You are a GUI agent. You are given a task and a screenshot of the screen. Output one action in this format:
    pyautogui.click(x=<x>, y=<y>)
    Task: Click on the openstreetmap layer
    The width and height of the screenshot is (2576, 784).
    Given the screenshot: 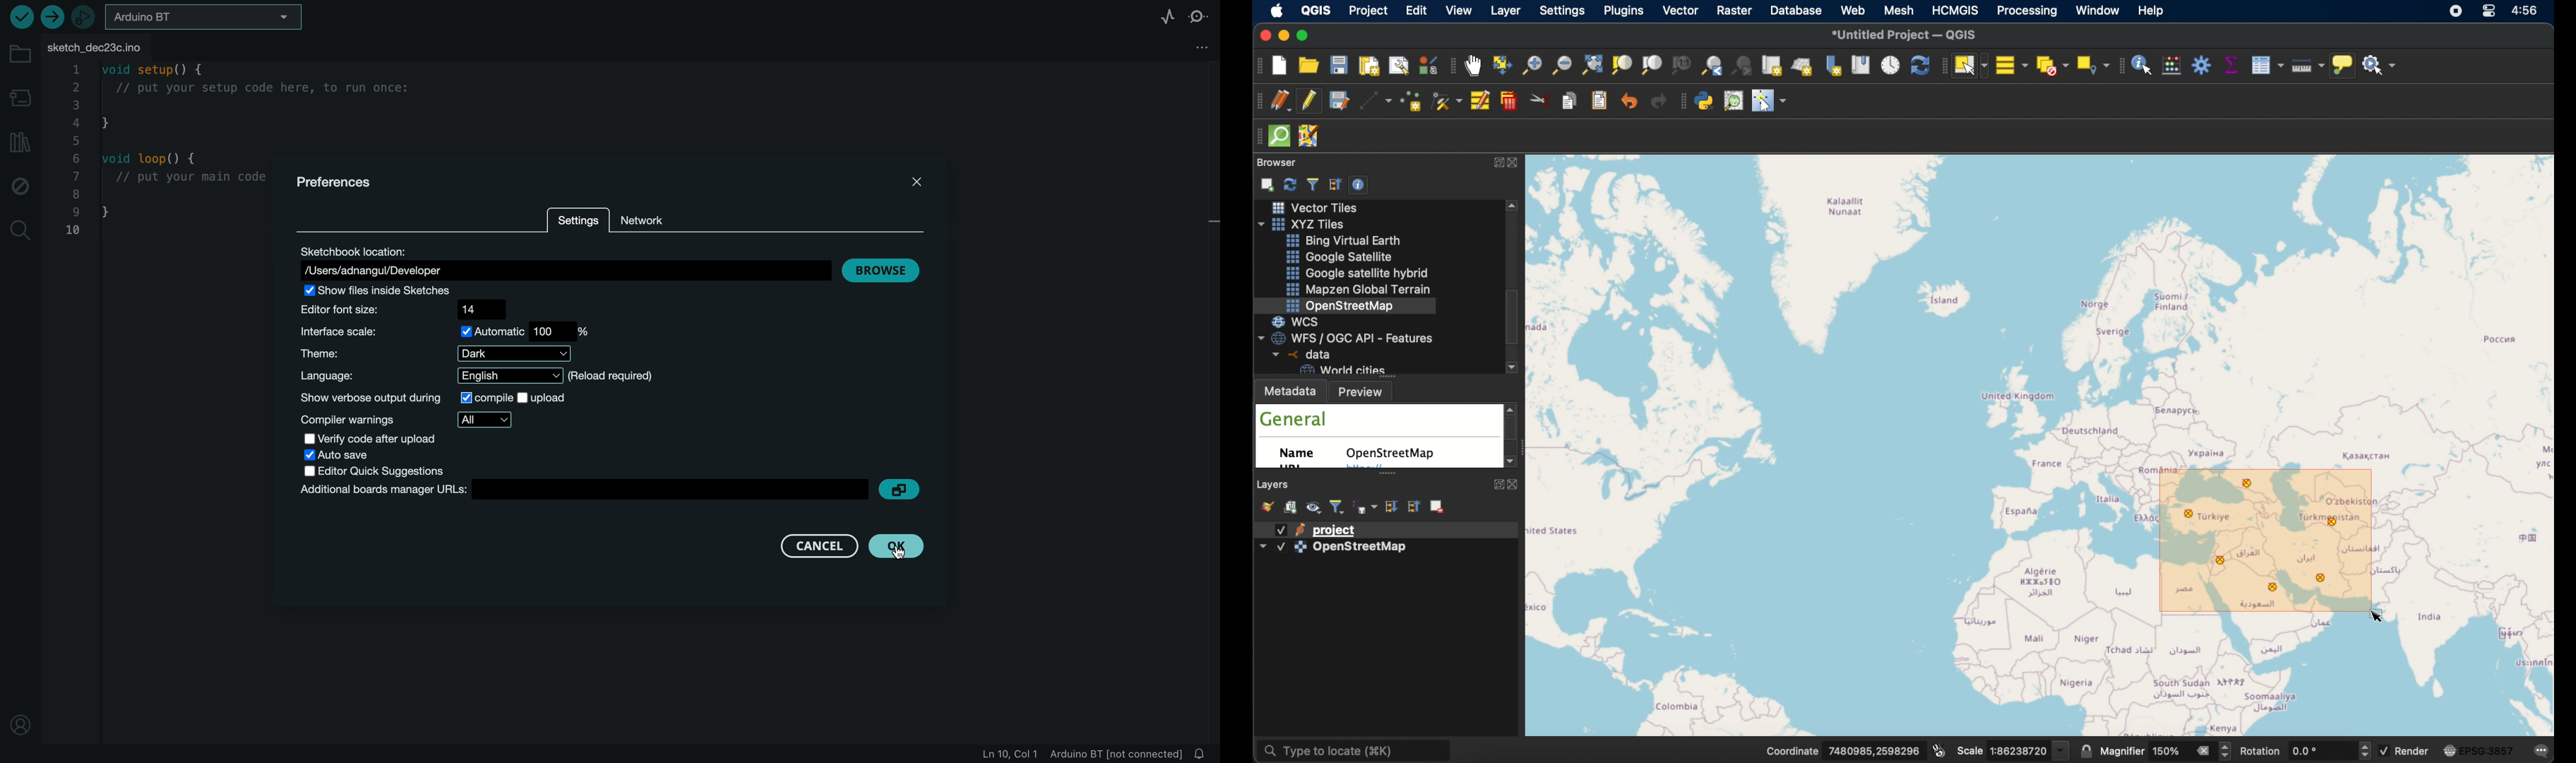 What is the action you would take?
    pyautogui.click(x=1361, y=550)
    